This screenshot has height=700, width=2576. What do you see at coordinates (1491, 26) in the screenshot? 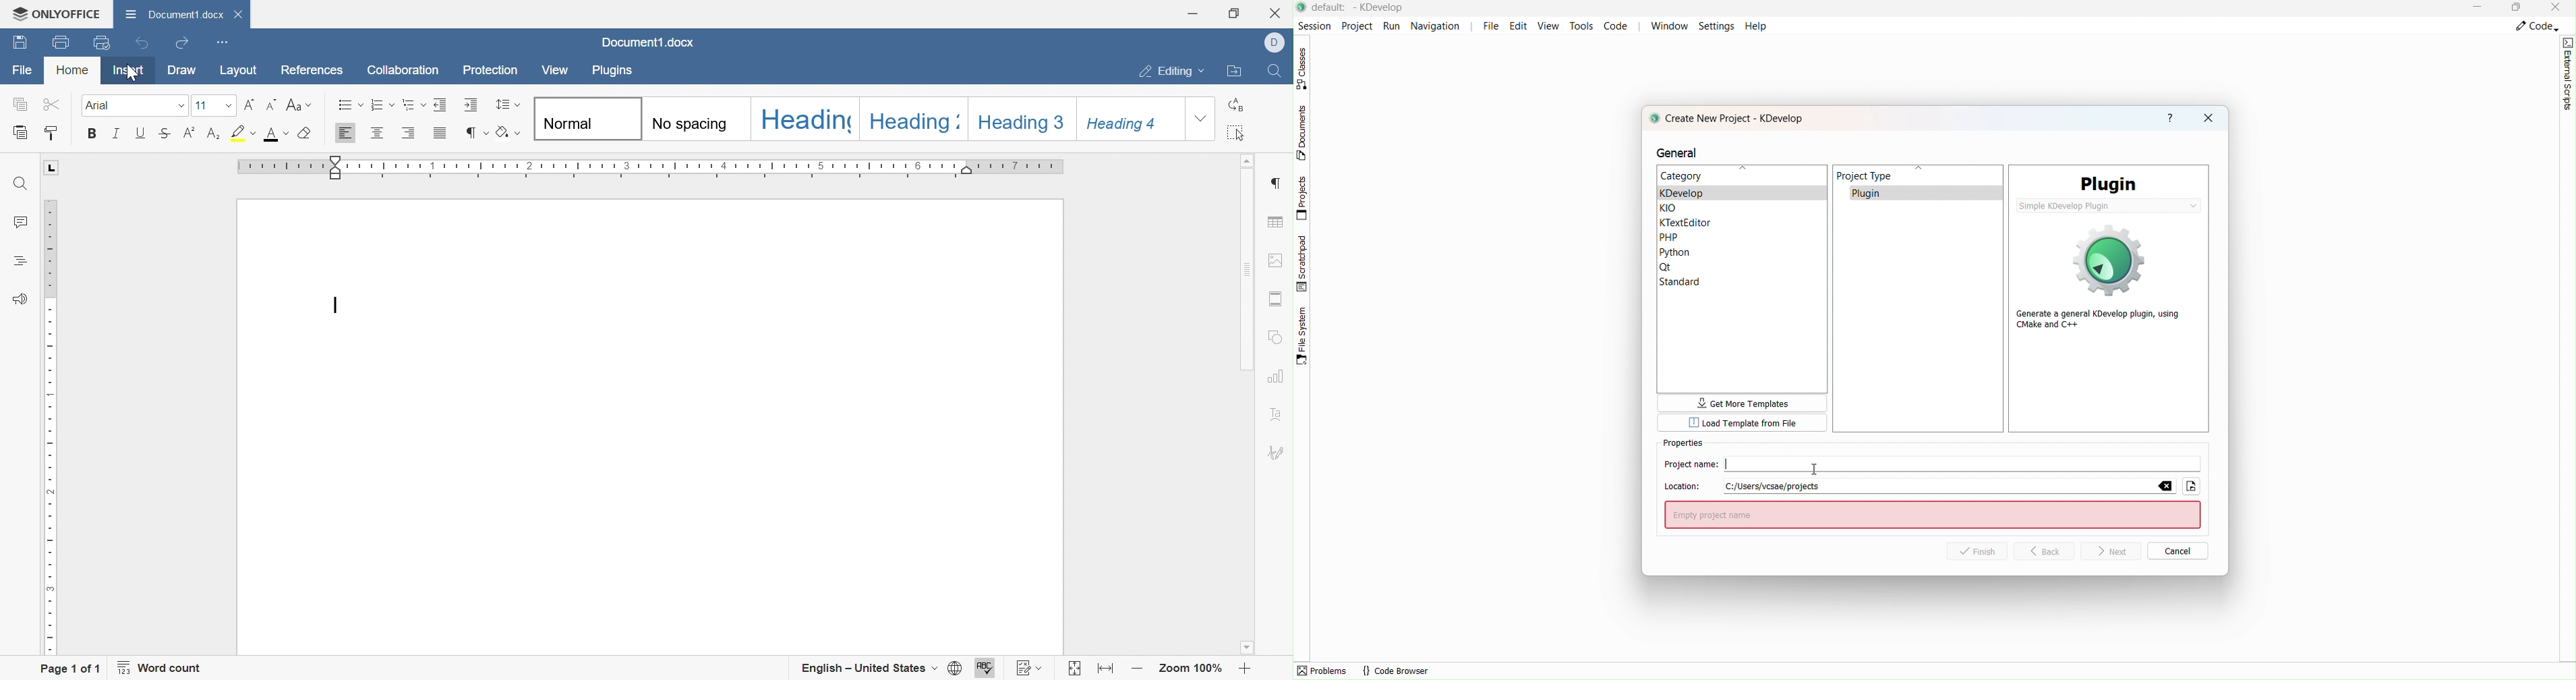
I see `File` at bounding box center [1491, 26].